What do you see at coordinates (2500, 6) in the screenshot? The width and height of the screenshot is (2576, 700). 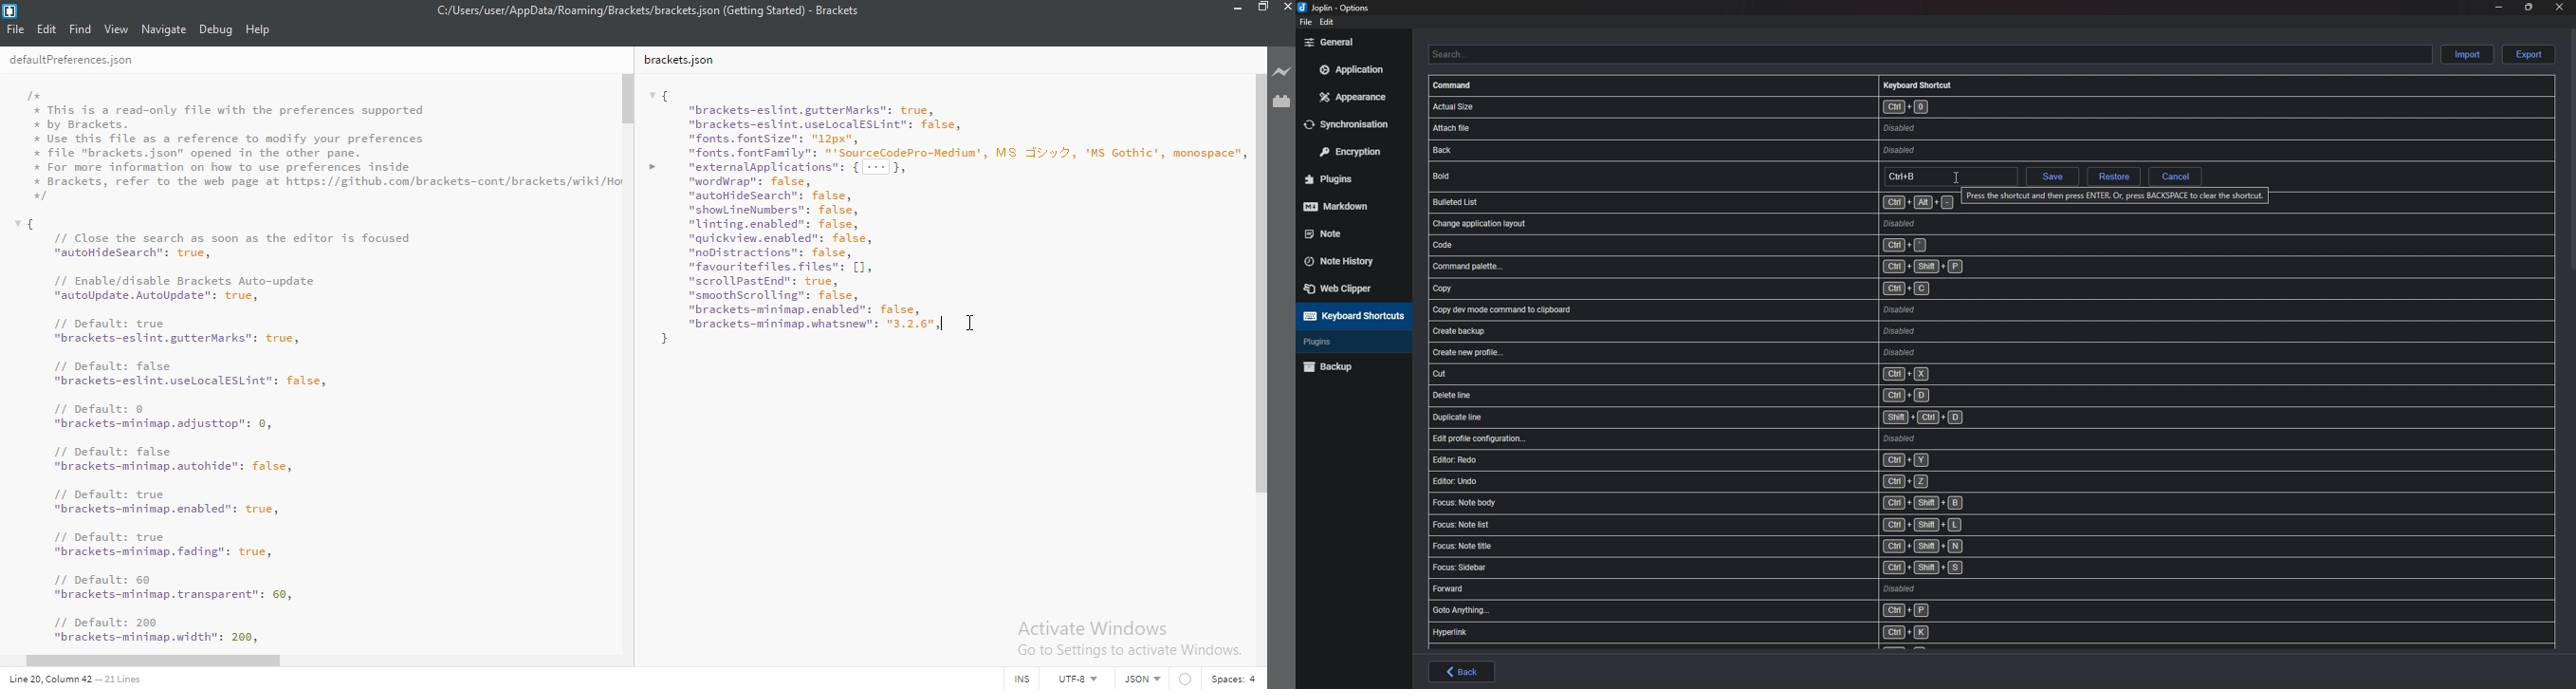 I see `minimize` at bounding box center [2500, 6].